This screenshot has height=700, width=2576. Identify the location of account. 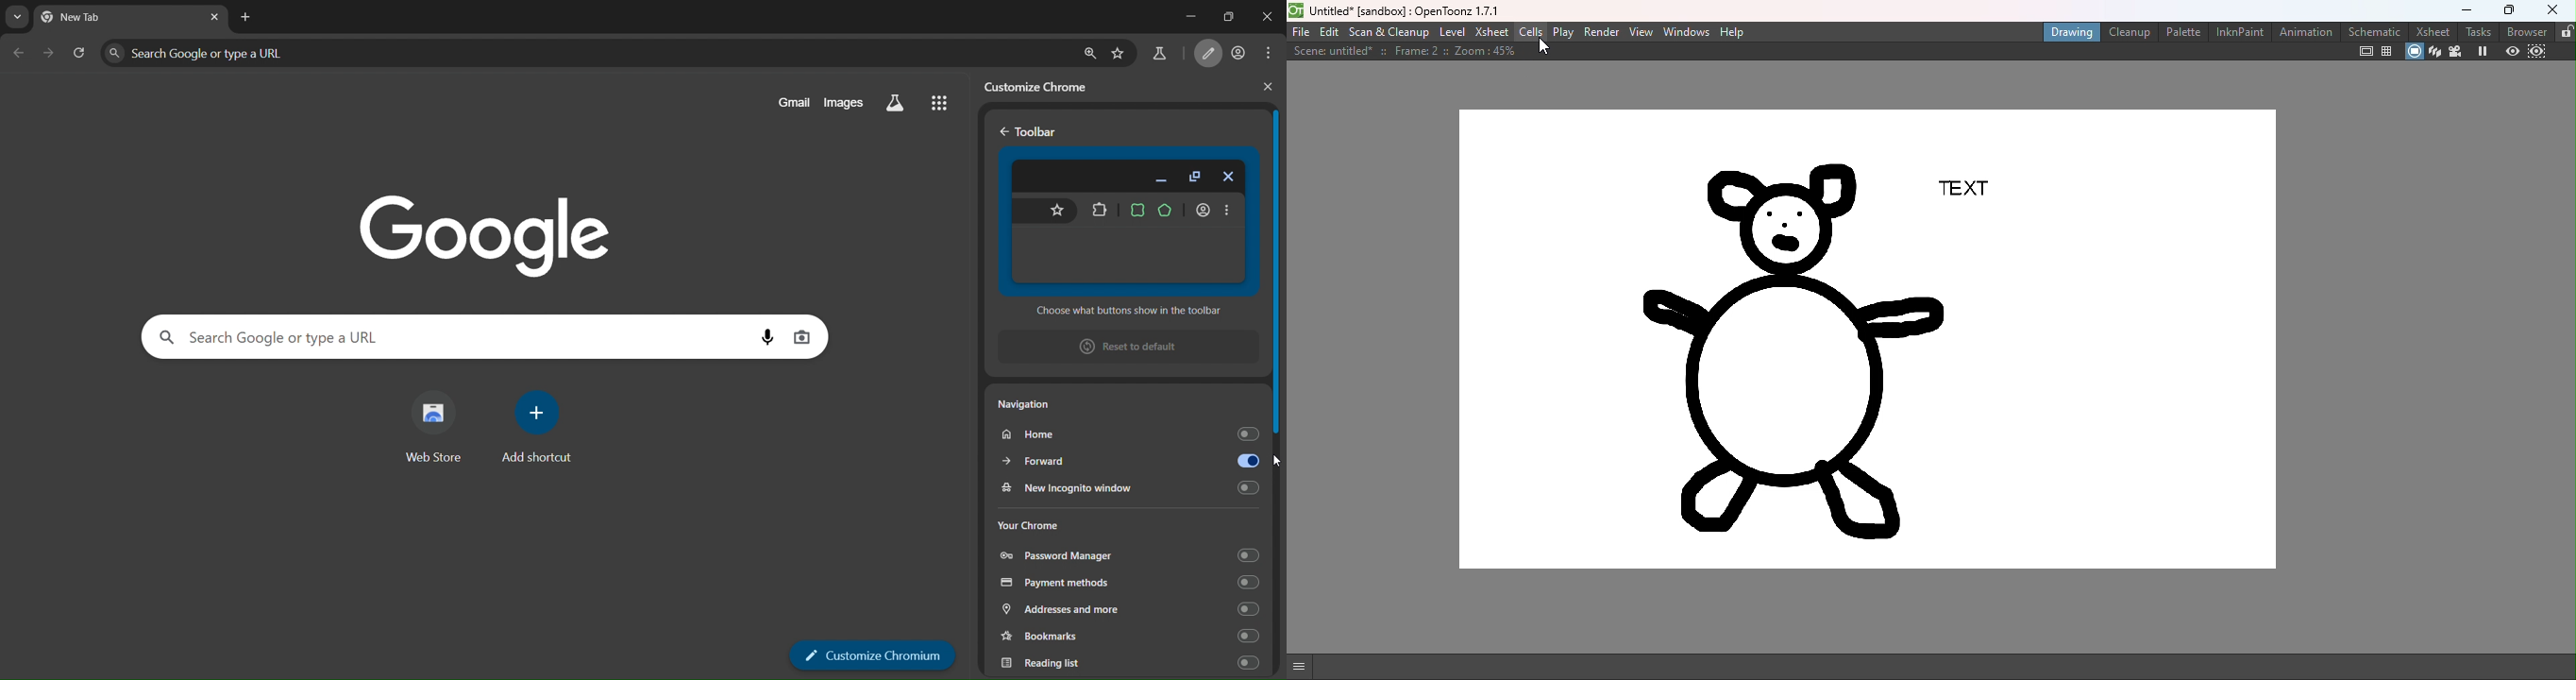
(1240, 52).